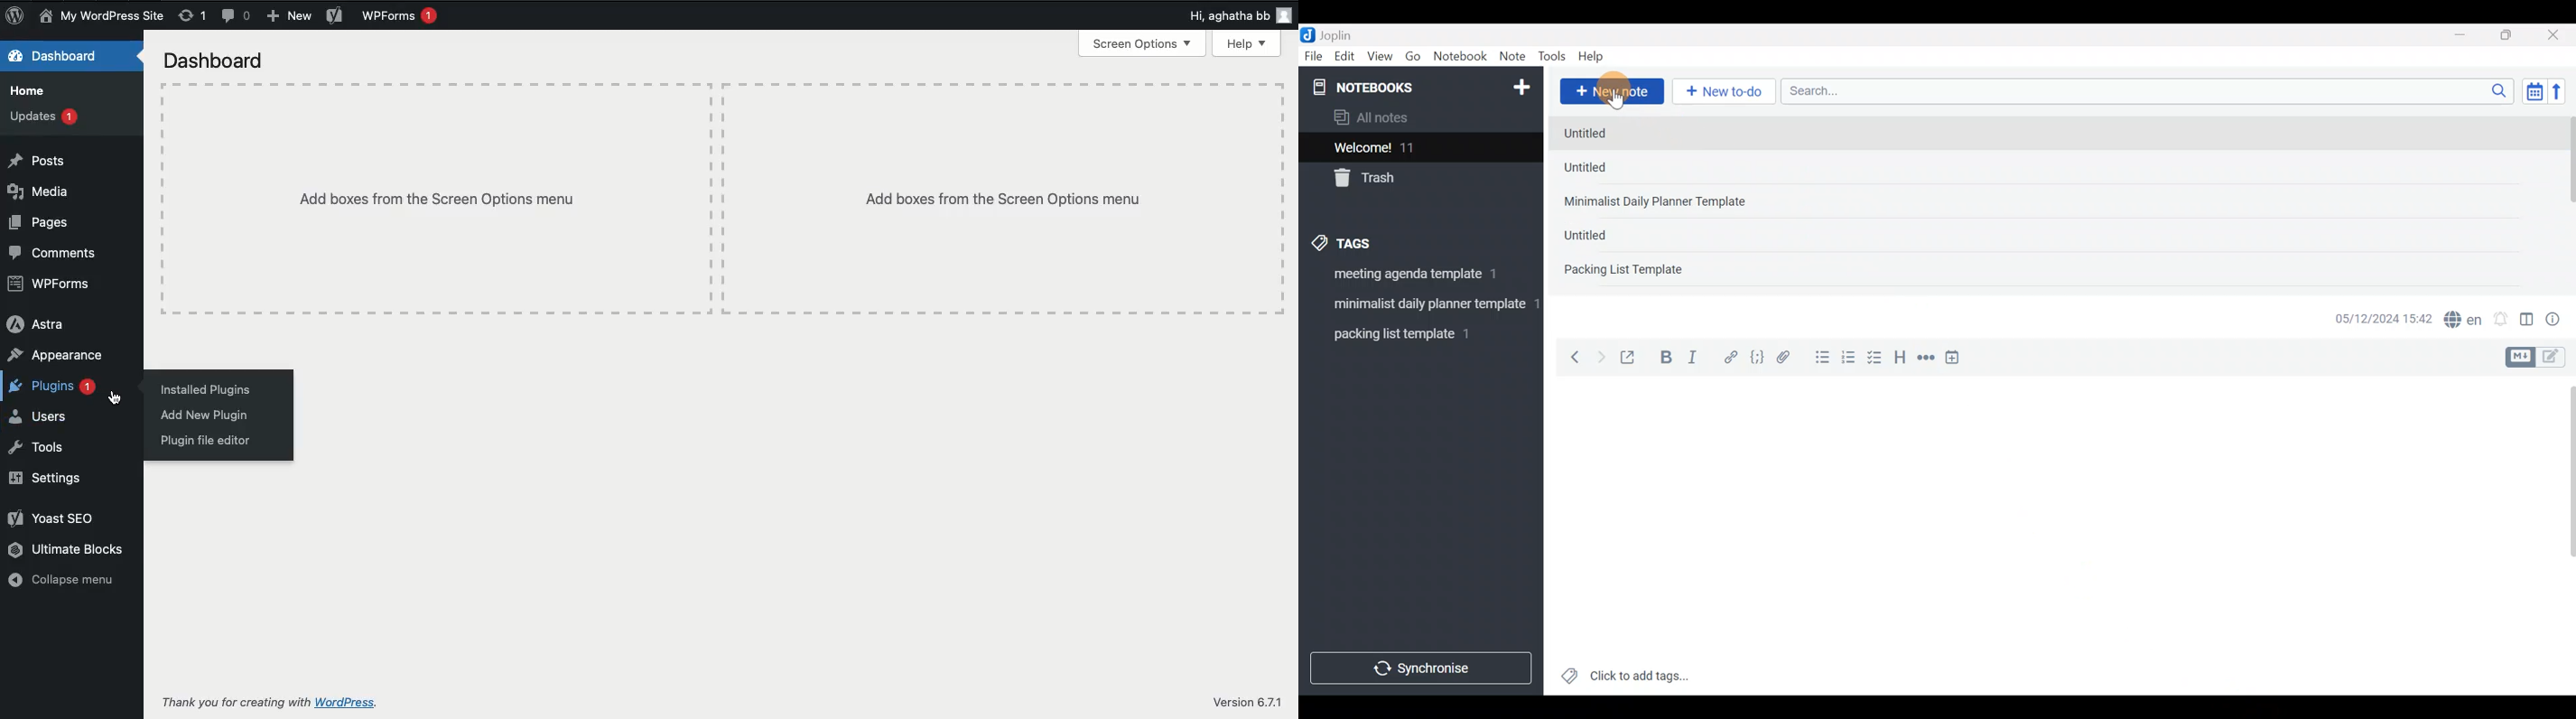  I want to click on Hi user, so click(1240, 15).